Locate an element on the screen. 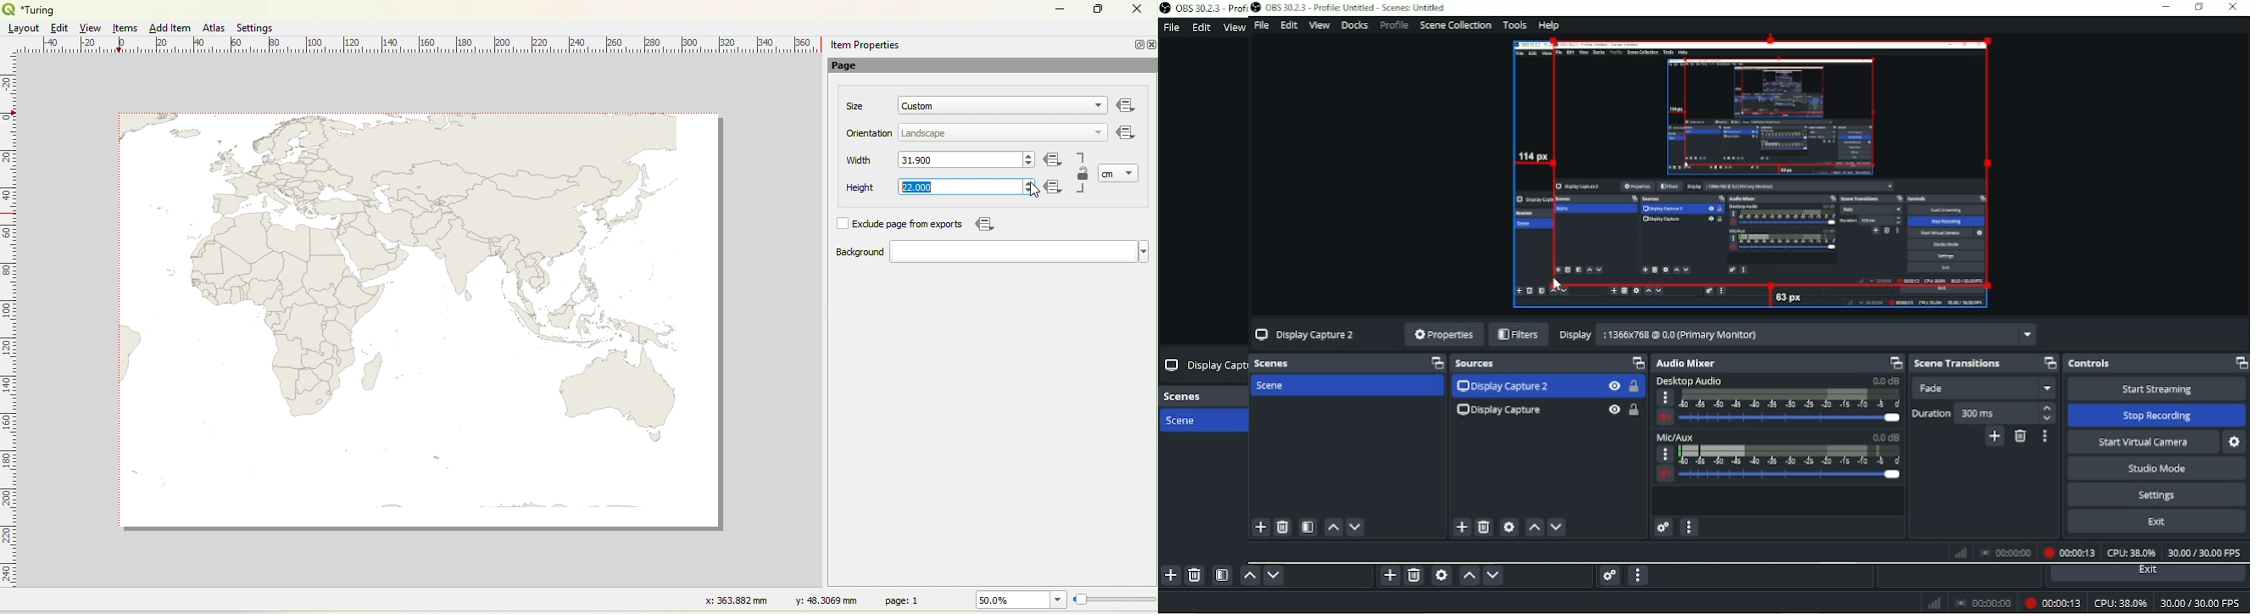 The width and height of the screenshot is (2268, 616). Settings is located at coordinates (2235, 440).